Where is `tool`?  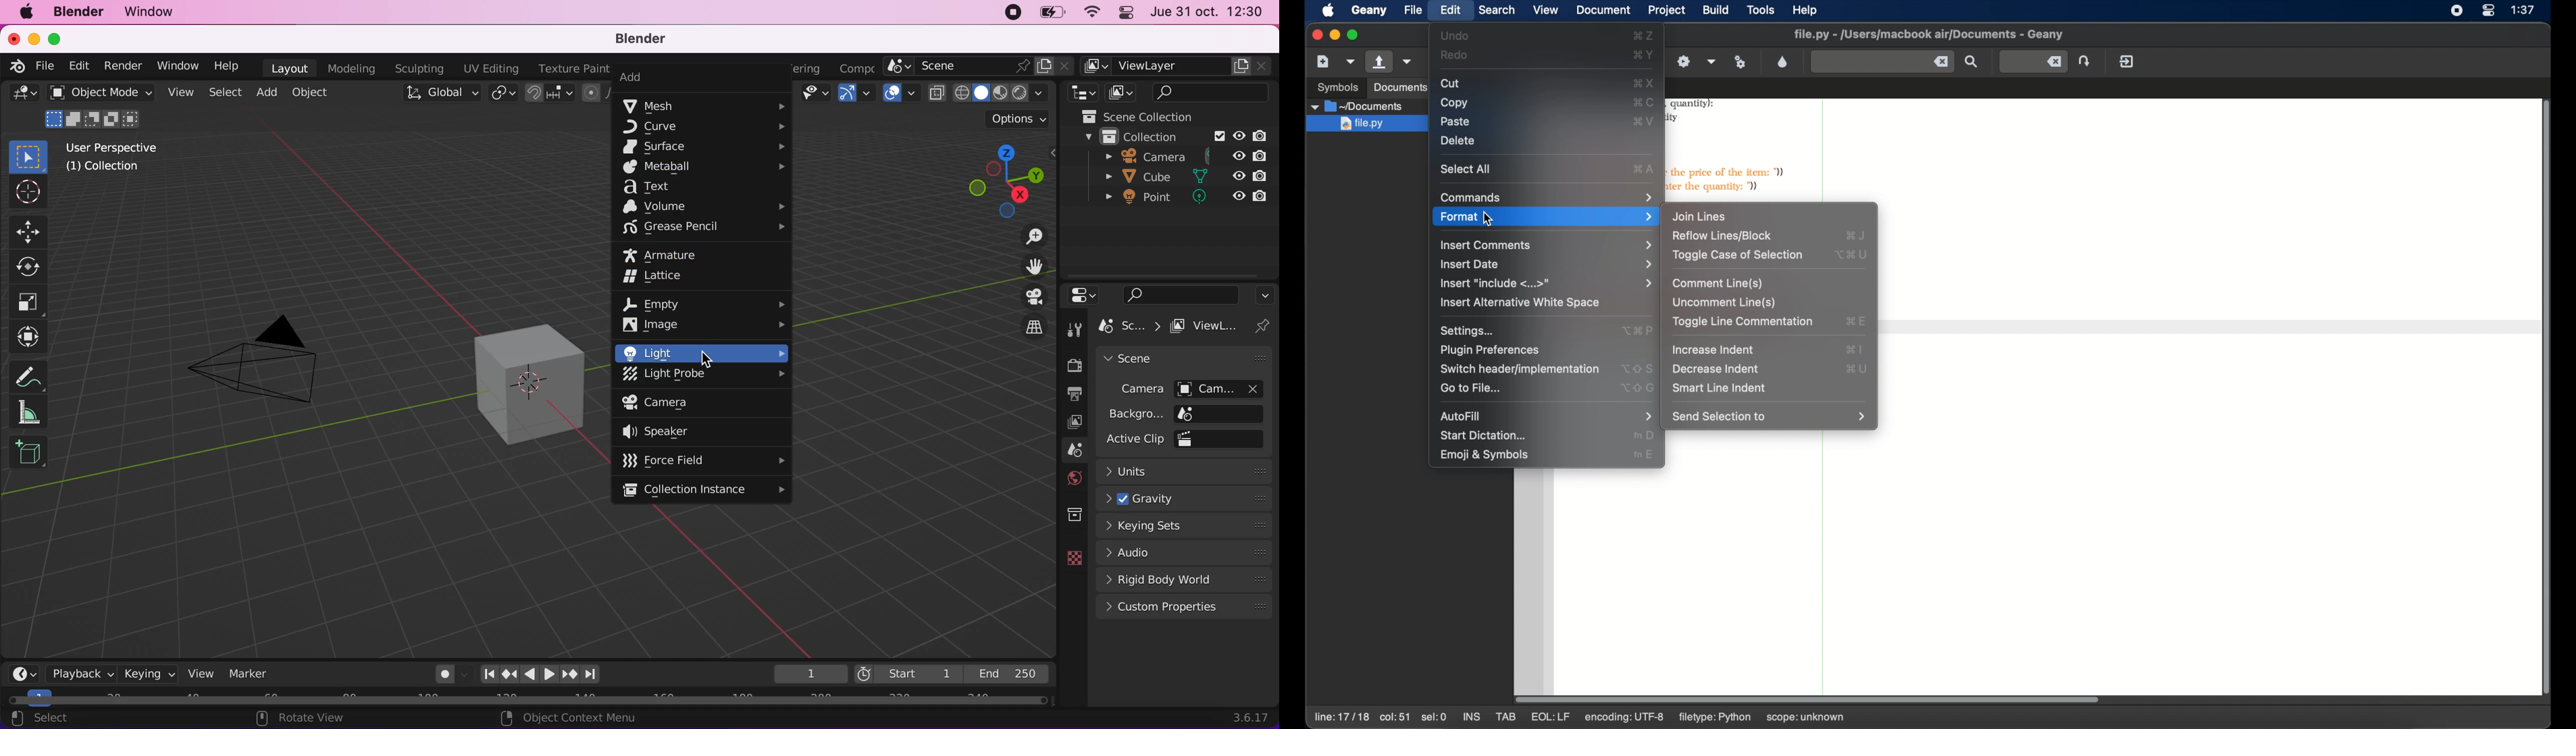
tool is located at coordinates (1074, 330).